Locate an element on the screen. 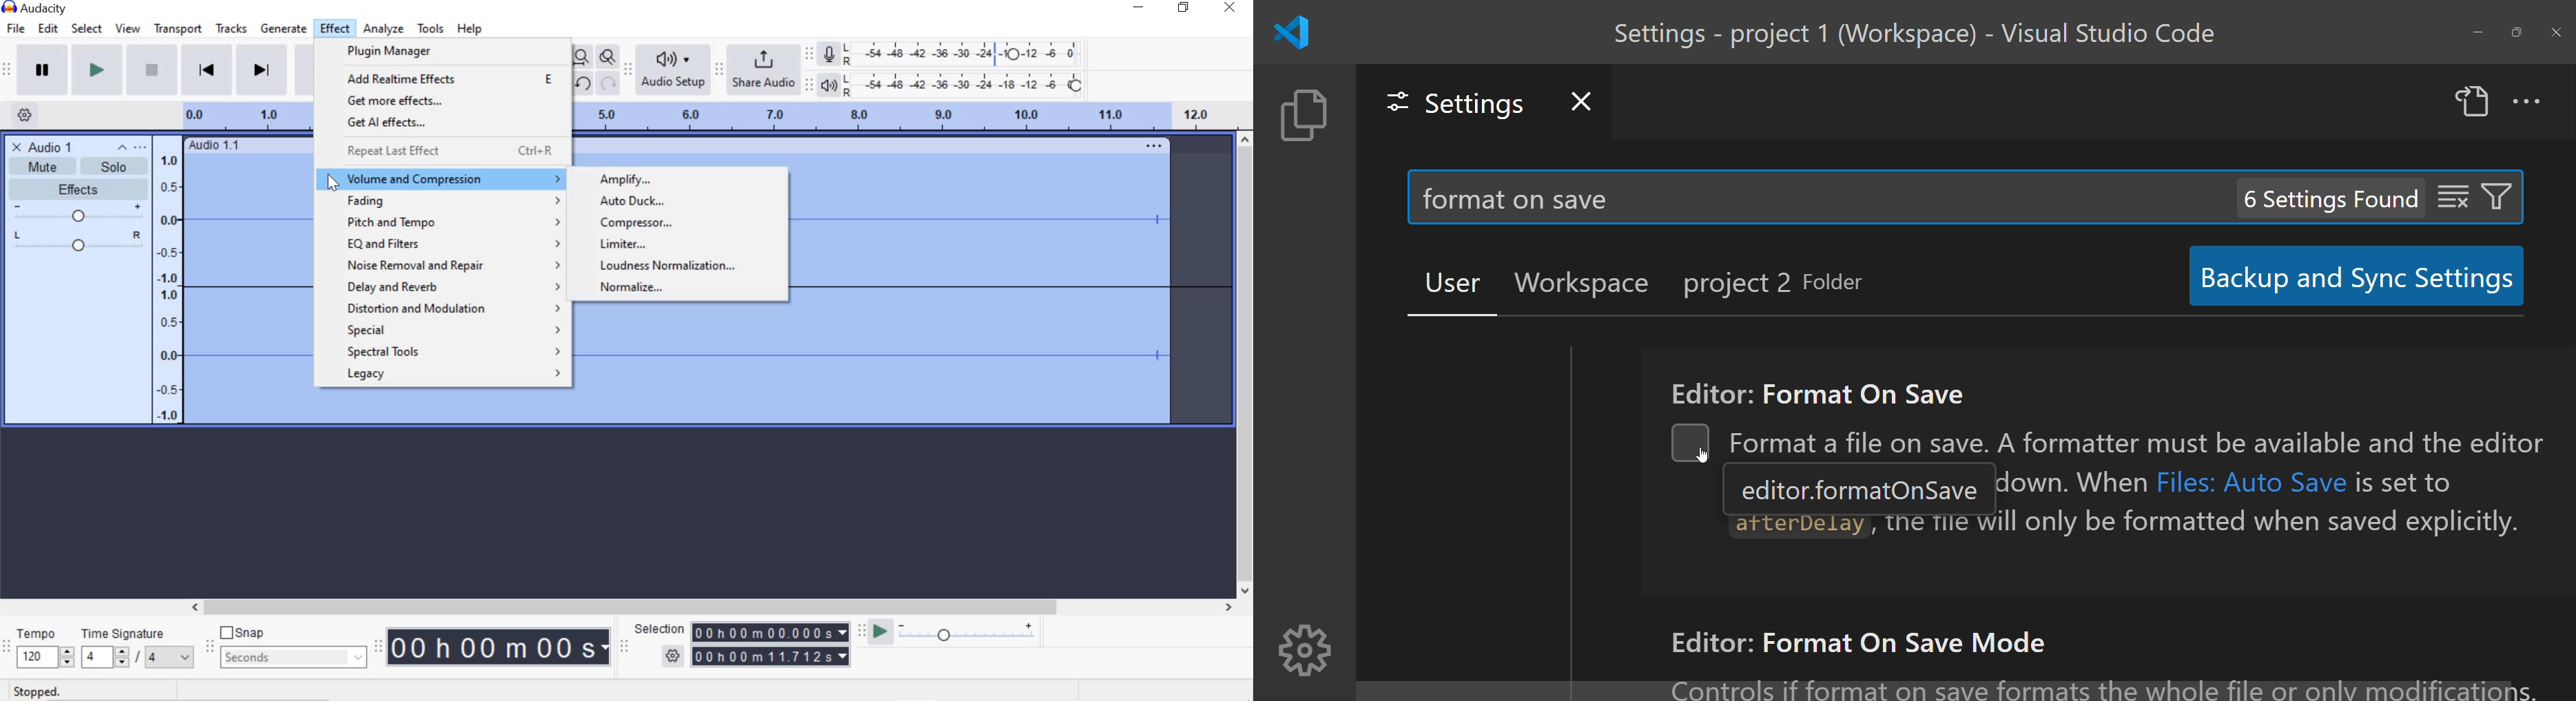 This screenshot has width=2576, height=728. view is located at coordinates (129, 29).